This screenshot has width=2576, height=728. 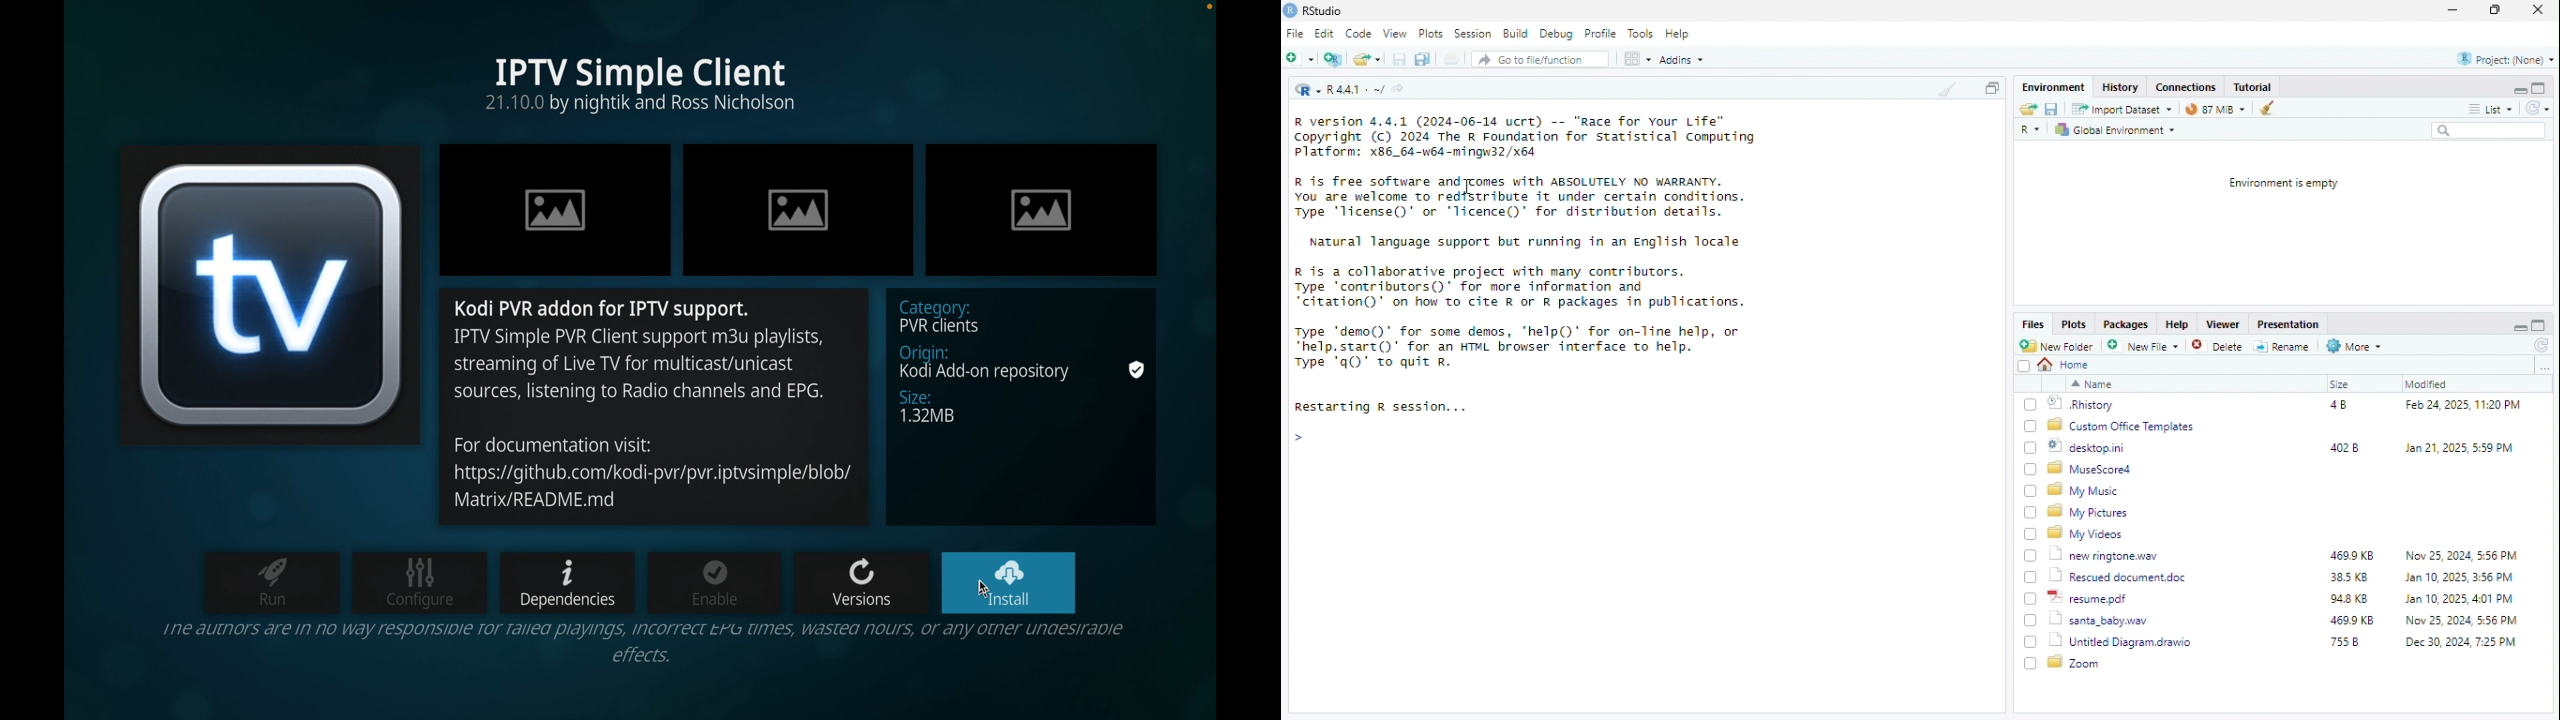 I want to click on maximise, so click(x=2539, y=87).